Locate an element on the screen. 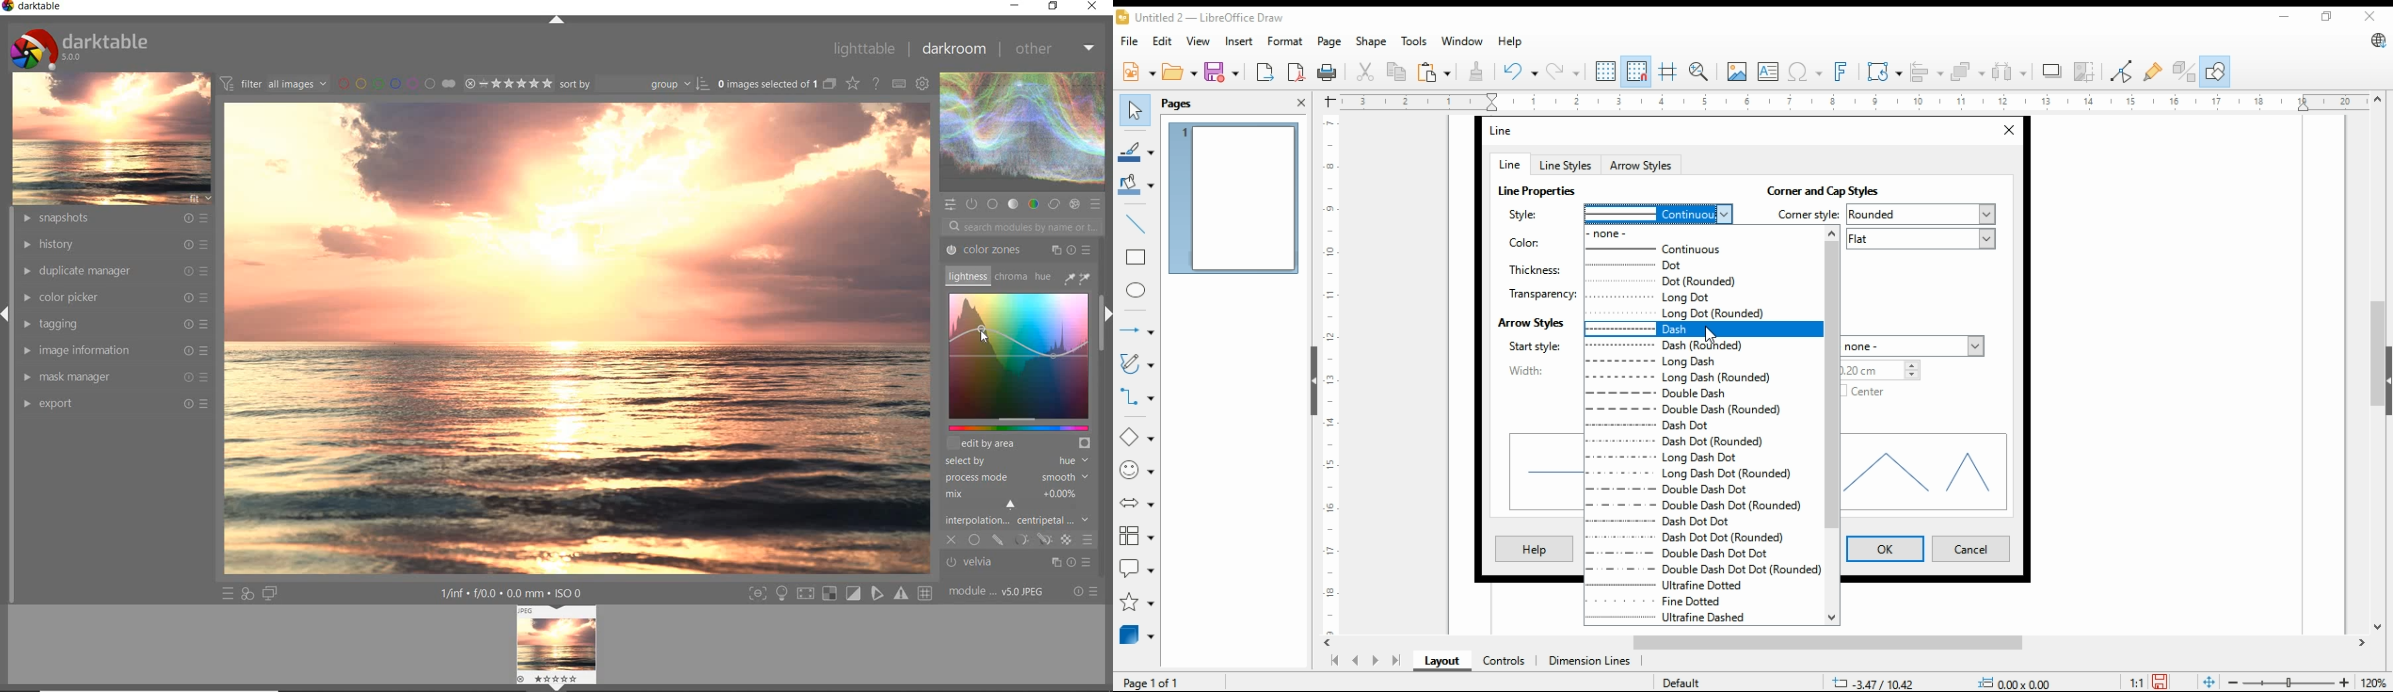 This screenshot has width=2408, height=700. COLOR ZONES MAP is located at coordinates (1018, 361).